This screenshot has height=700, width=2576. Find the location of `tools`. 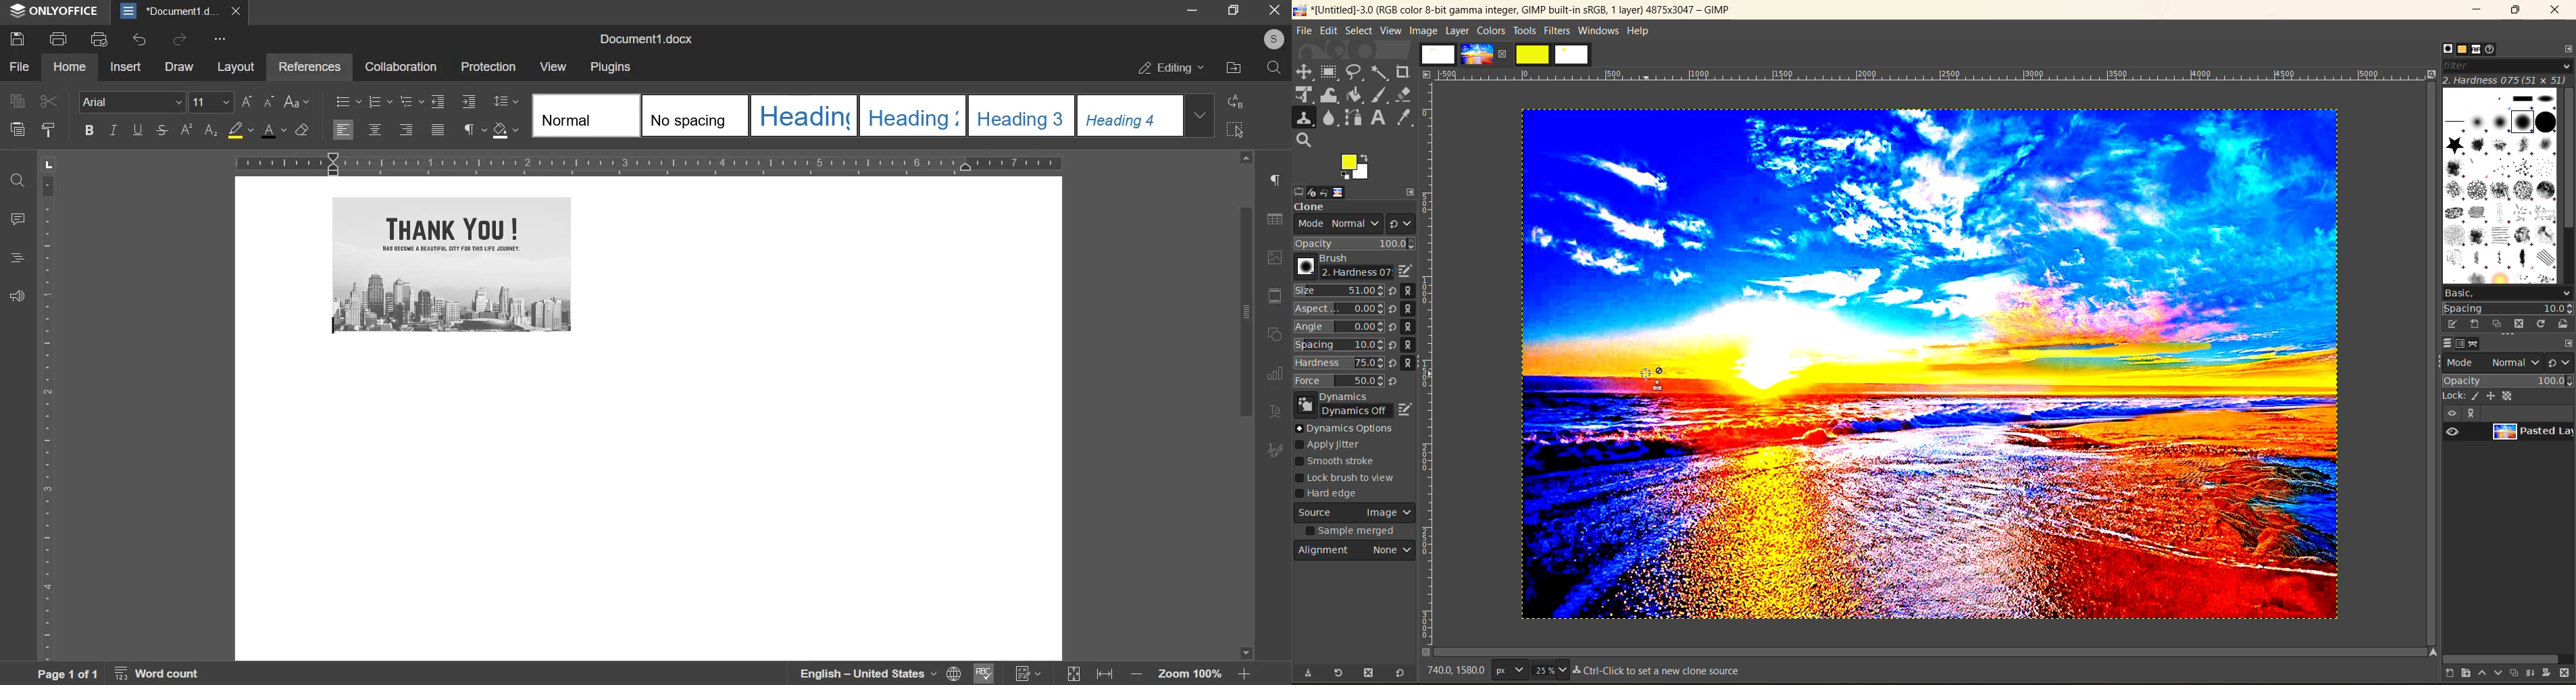

tools is located at coordinates (1525, 31).